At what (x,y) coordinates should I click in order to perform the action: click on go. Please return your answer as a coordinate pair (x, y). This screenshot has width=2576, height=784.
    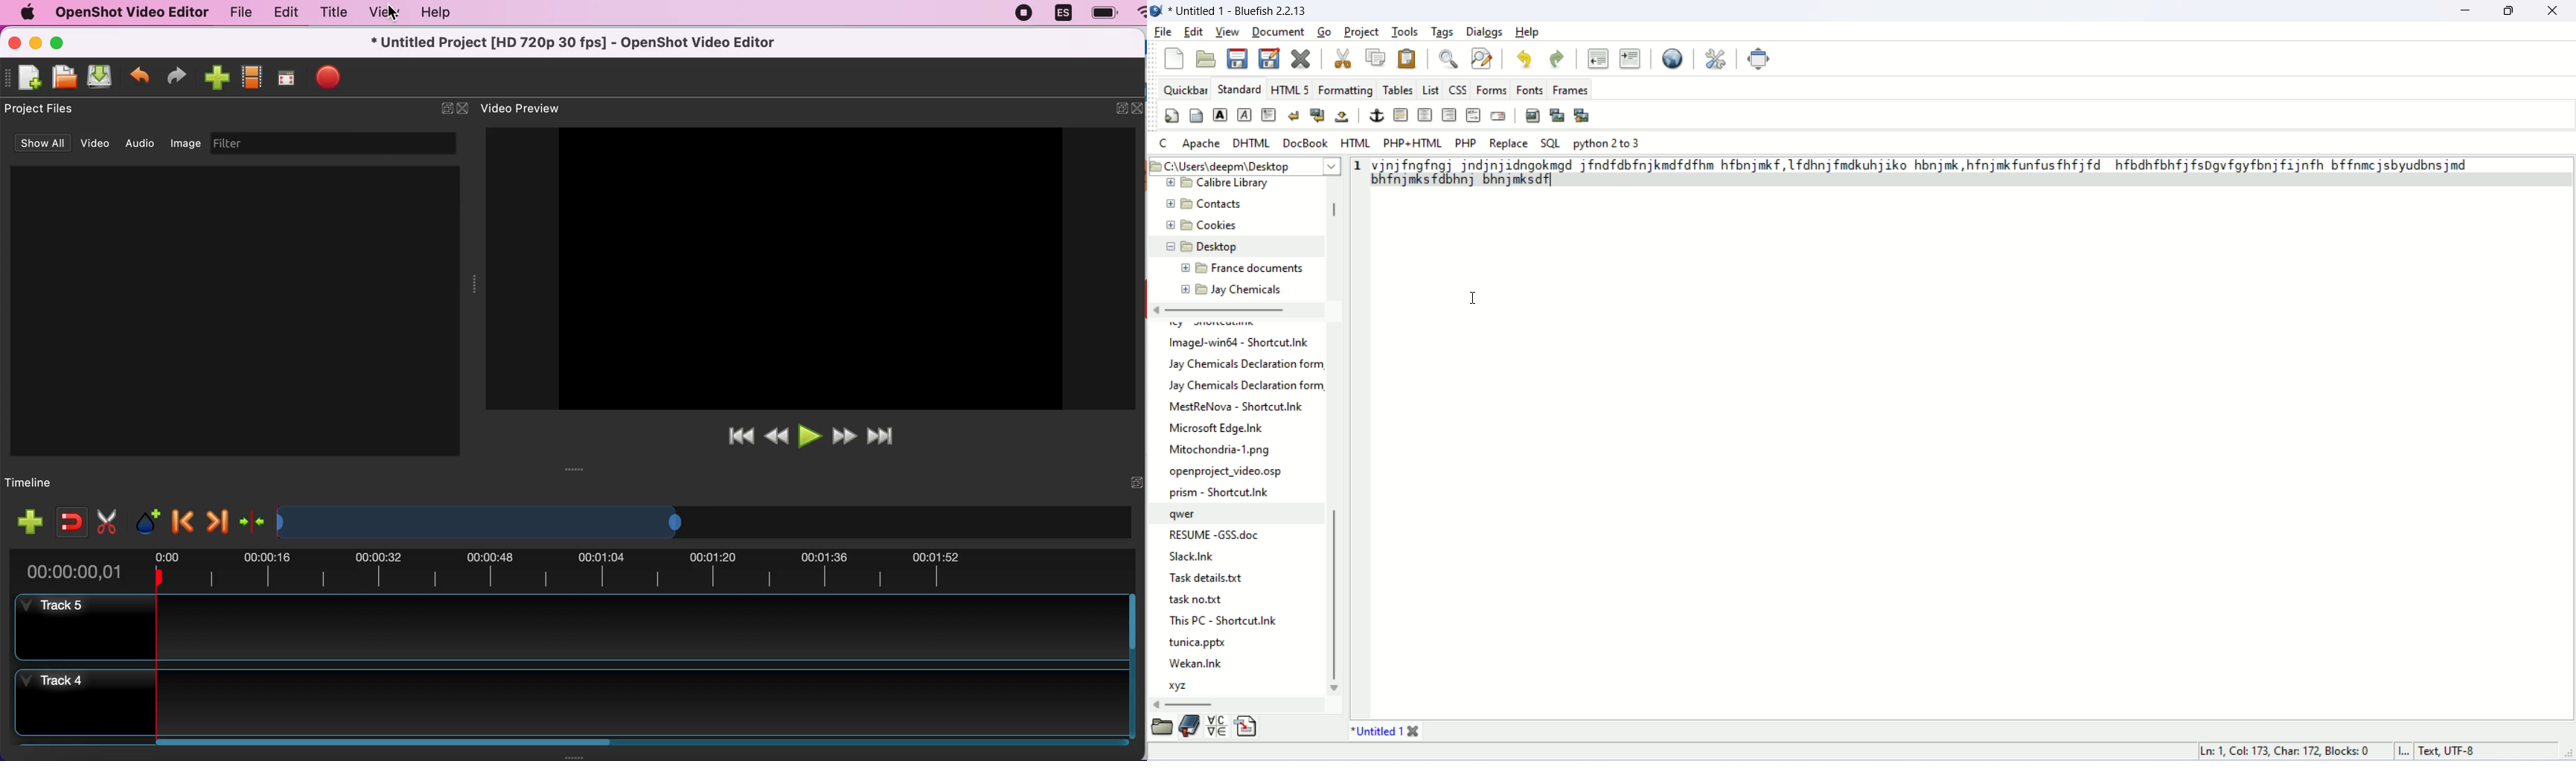
    Looking at the image, I should click on (1324, 31).